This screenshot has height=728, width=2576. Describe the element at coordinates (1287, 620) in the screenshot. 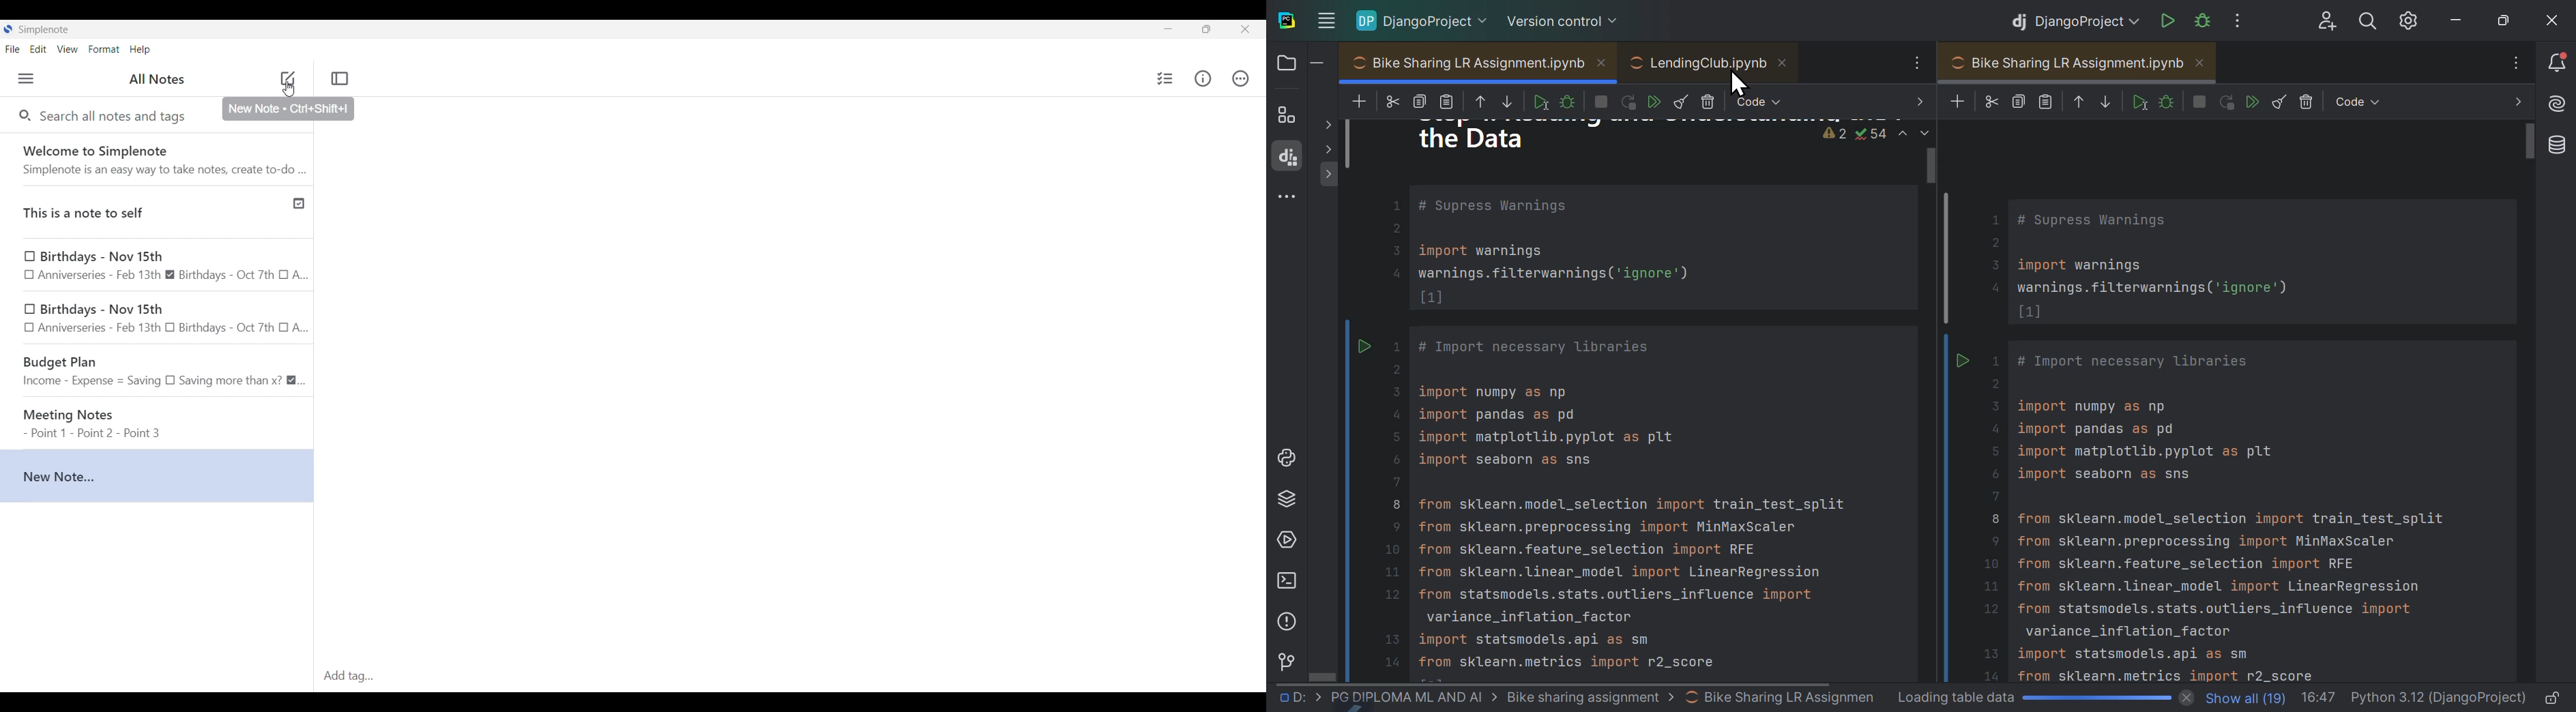

I see `Problems` at that location.